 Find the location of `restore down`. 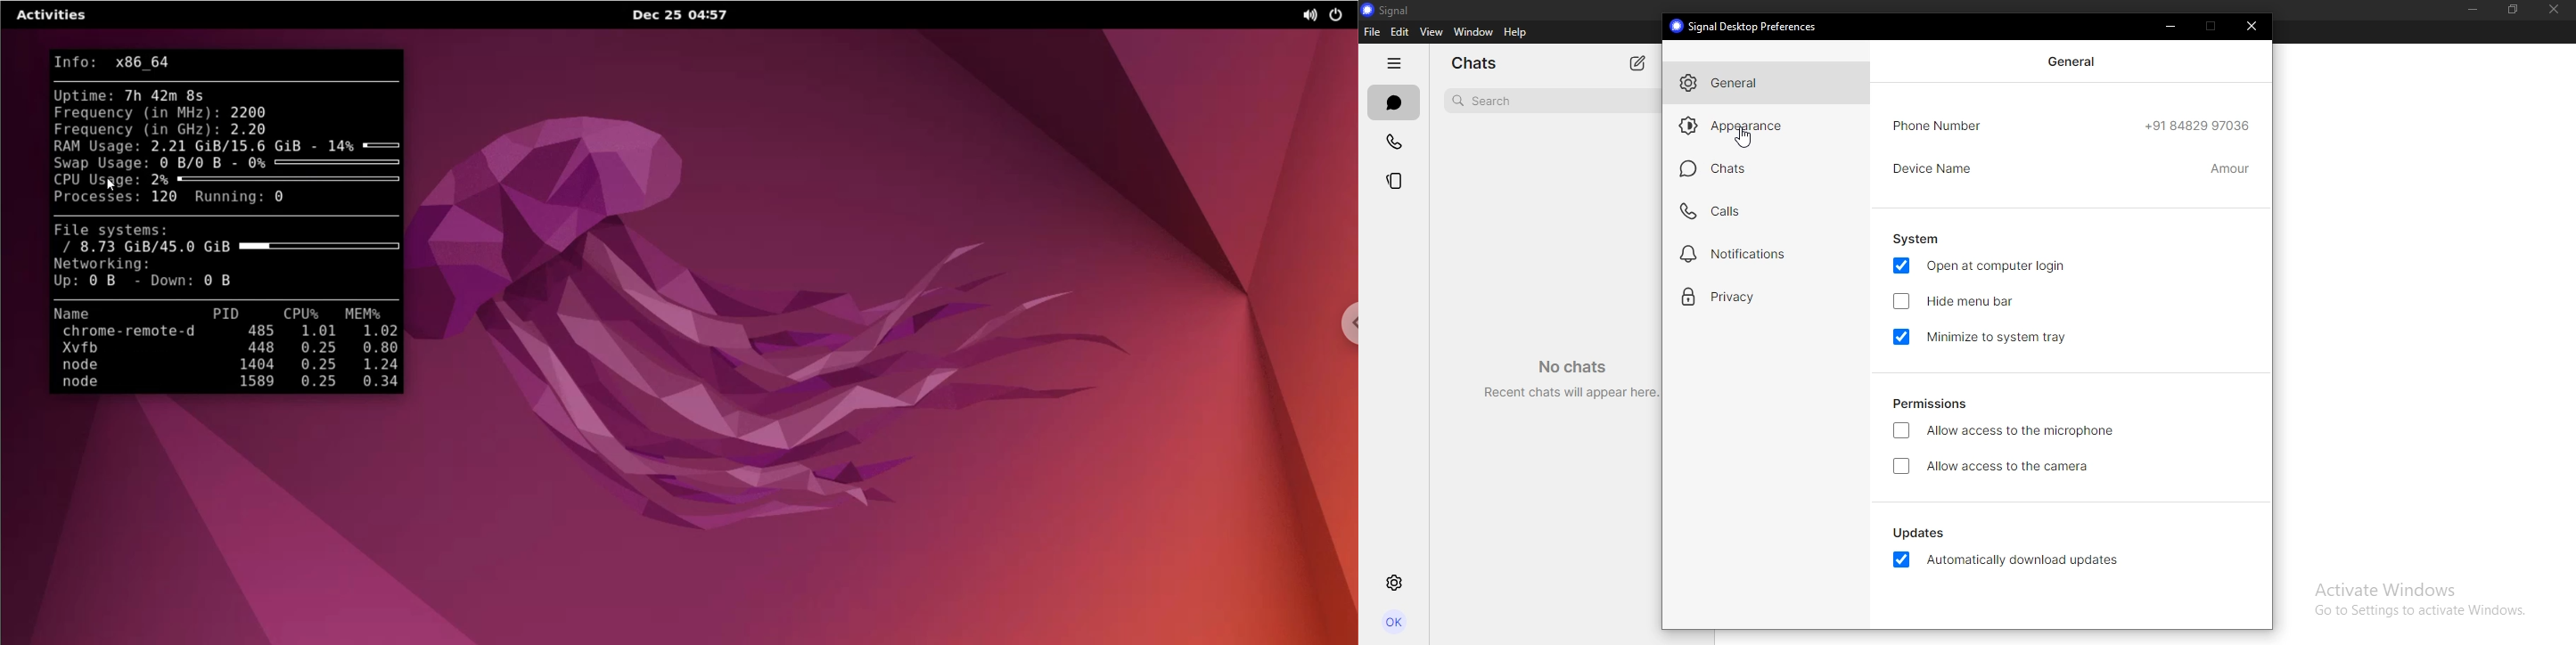

restore down is located at coordinates (2211, 26).